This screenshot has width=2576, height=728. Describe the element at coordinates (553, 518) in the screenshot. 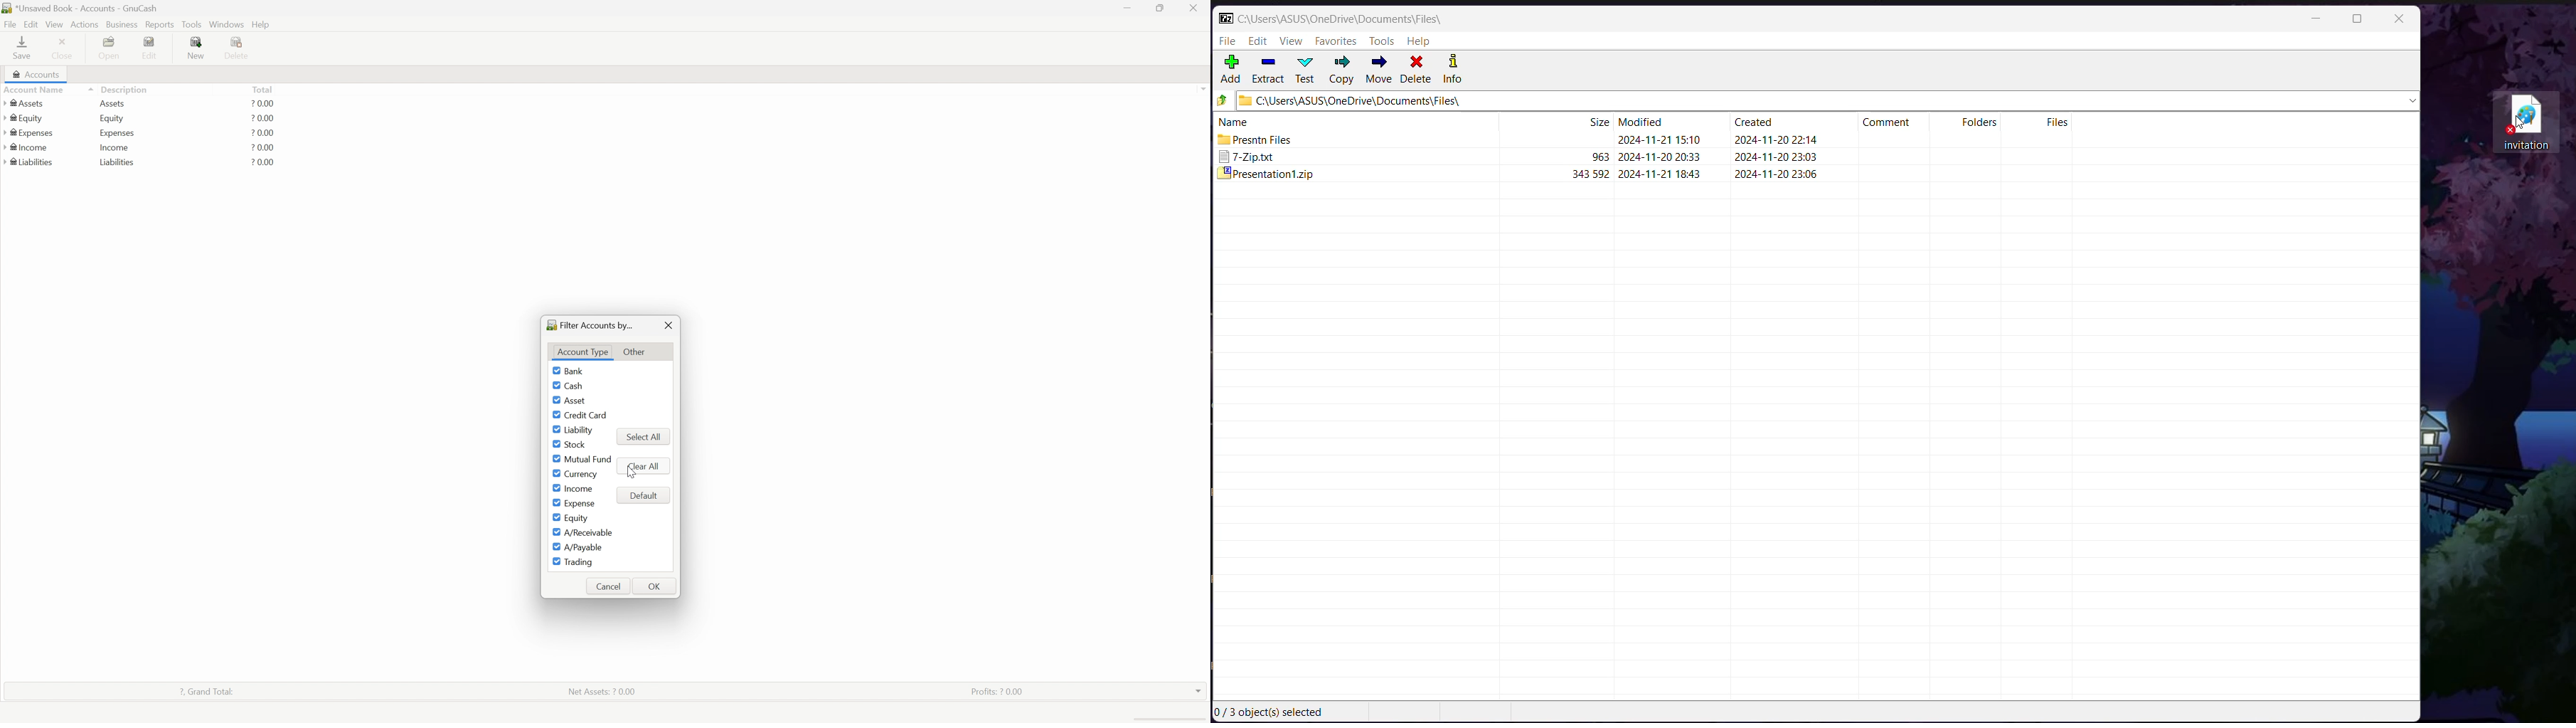

I see `Checkbox` at that location.